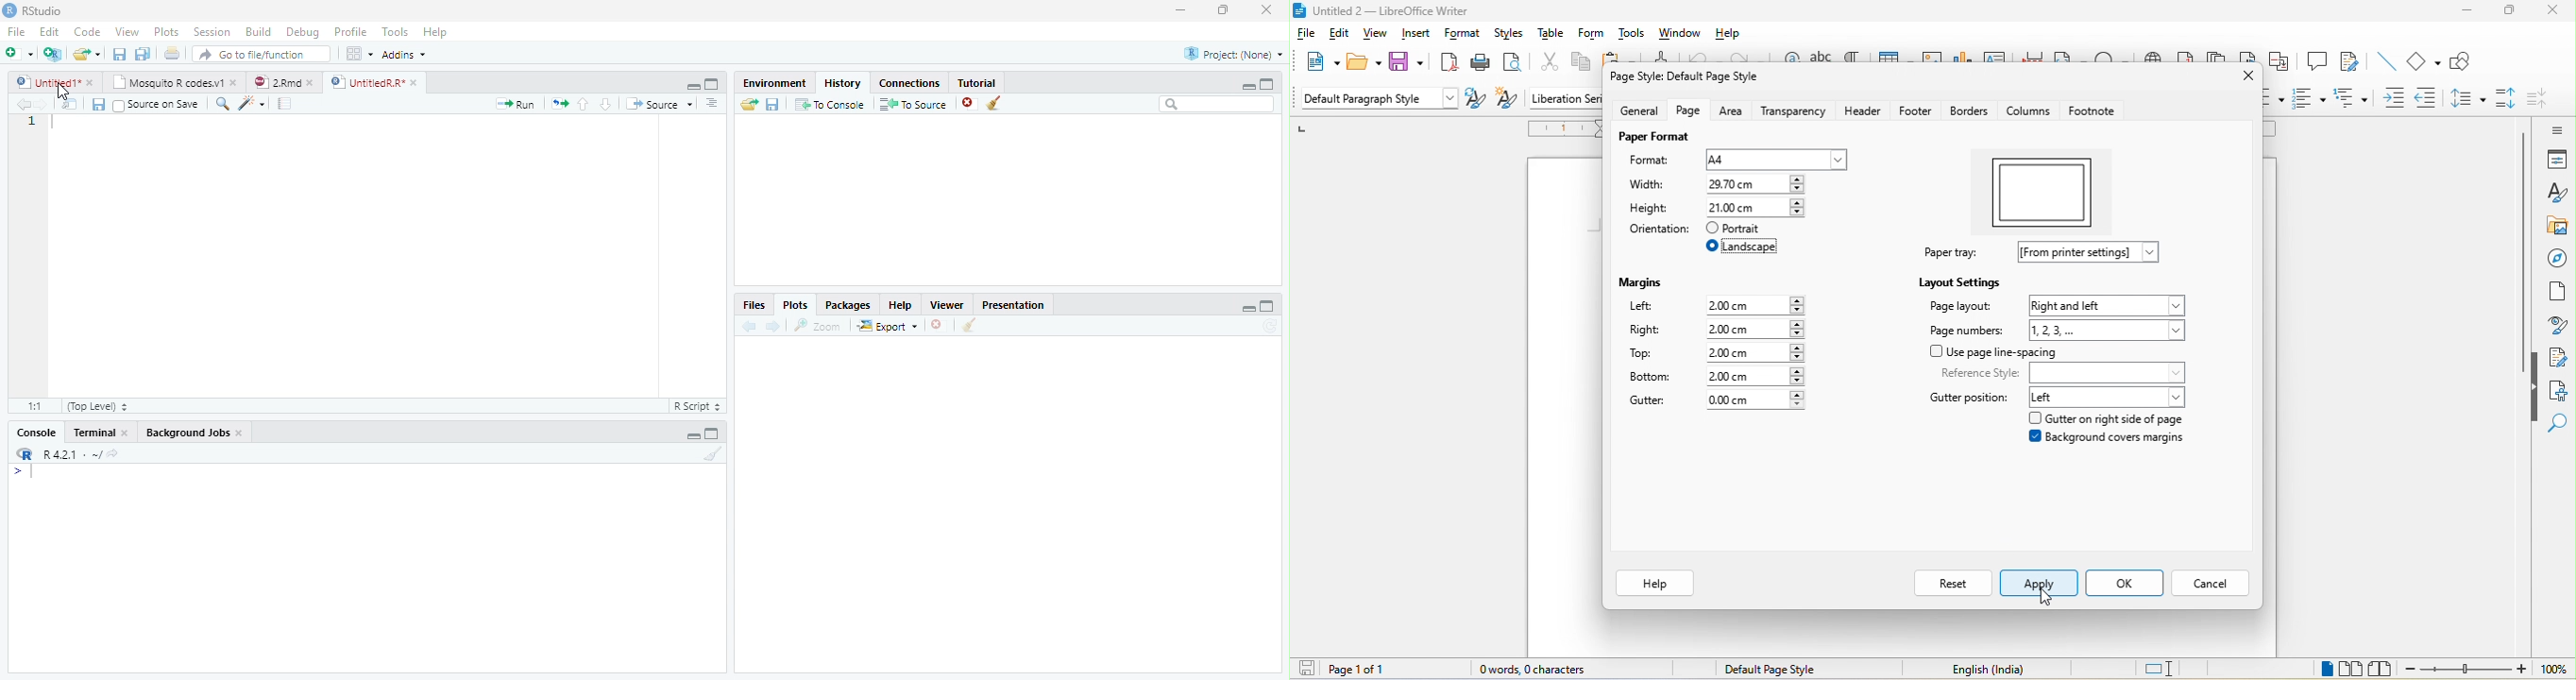  I want to click on Clear Console, so click(969, 327).